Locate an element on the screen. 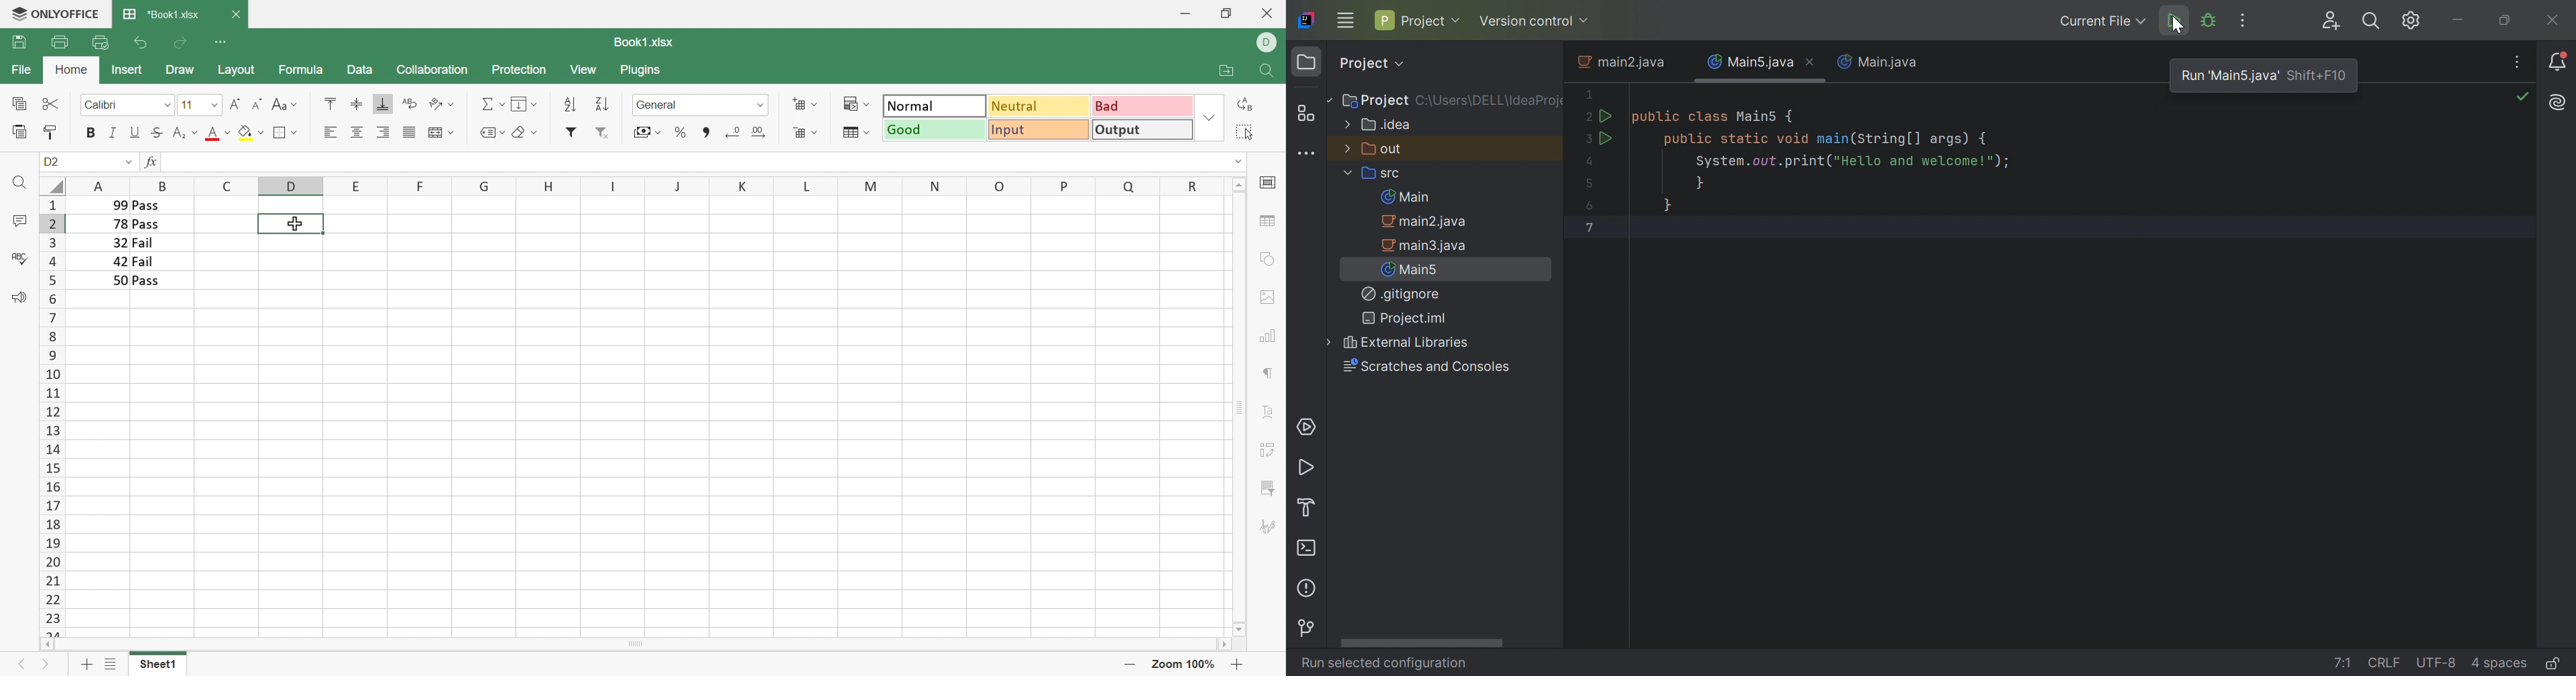 This screenshot has height=700, width=2576. Output is located at coordinates (1144, 129).